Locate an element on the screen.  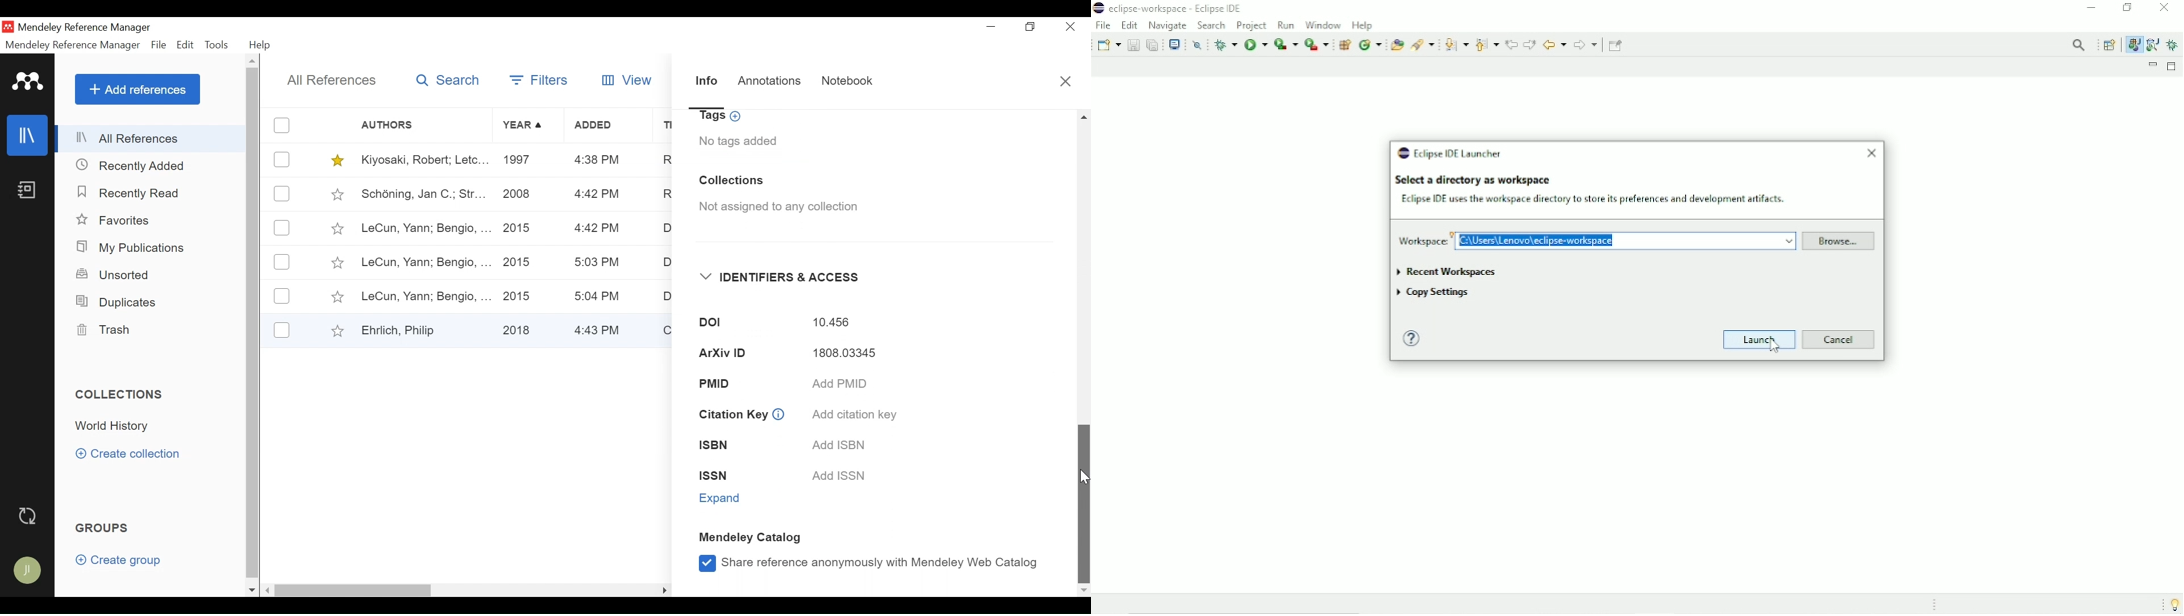
ISBN is located at coordinates (721, 446).